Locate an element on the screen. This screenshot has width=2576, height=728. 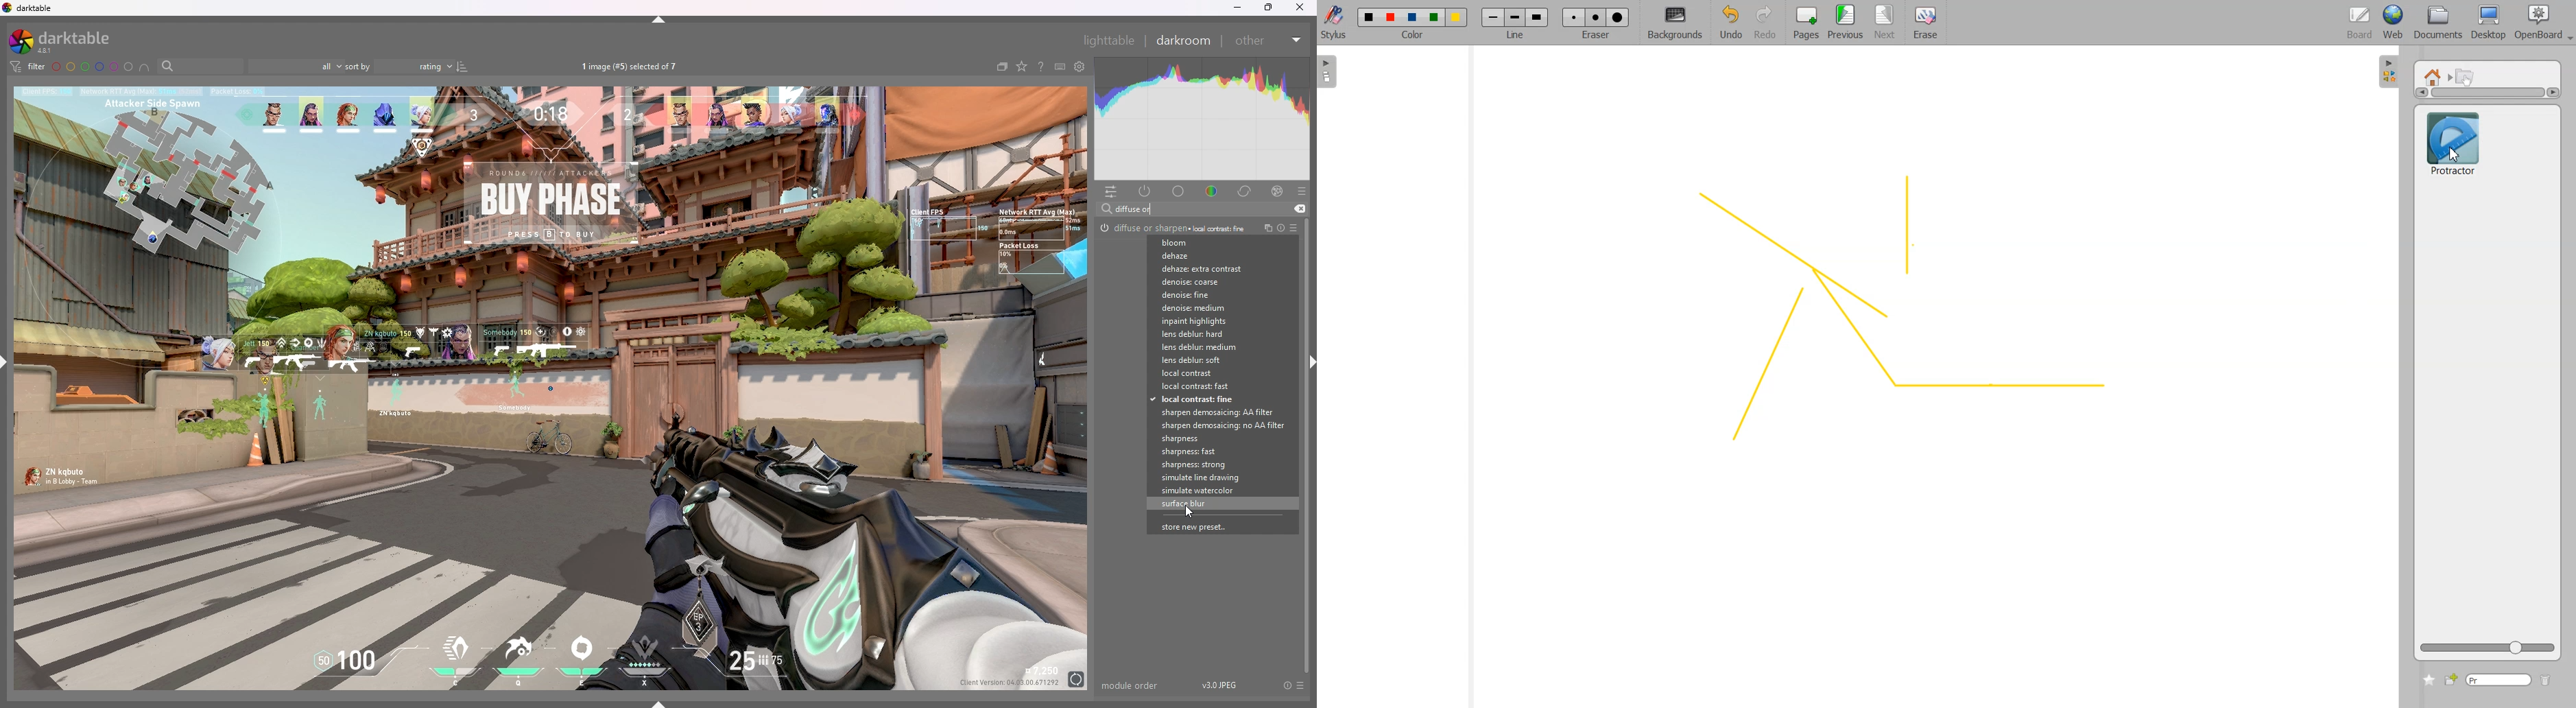
collapse grouped images is located at coordinates (1003, 67).